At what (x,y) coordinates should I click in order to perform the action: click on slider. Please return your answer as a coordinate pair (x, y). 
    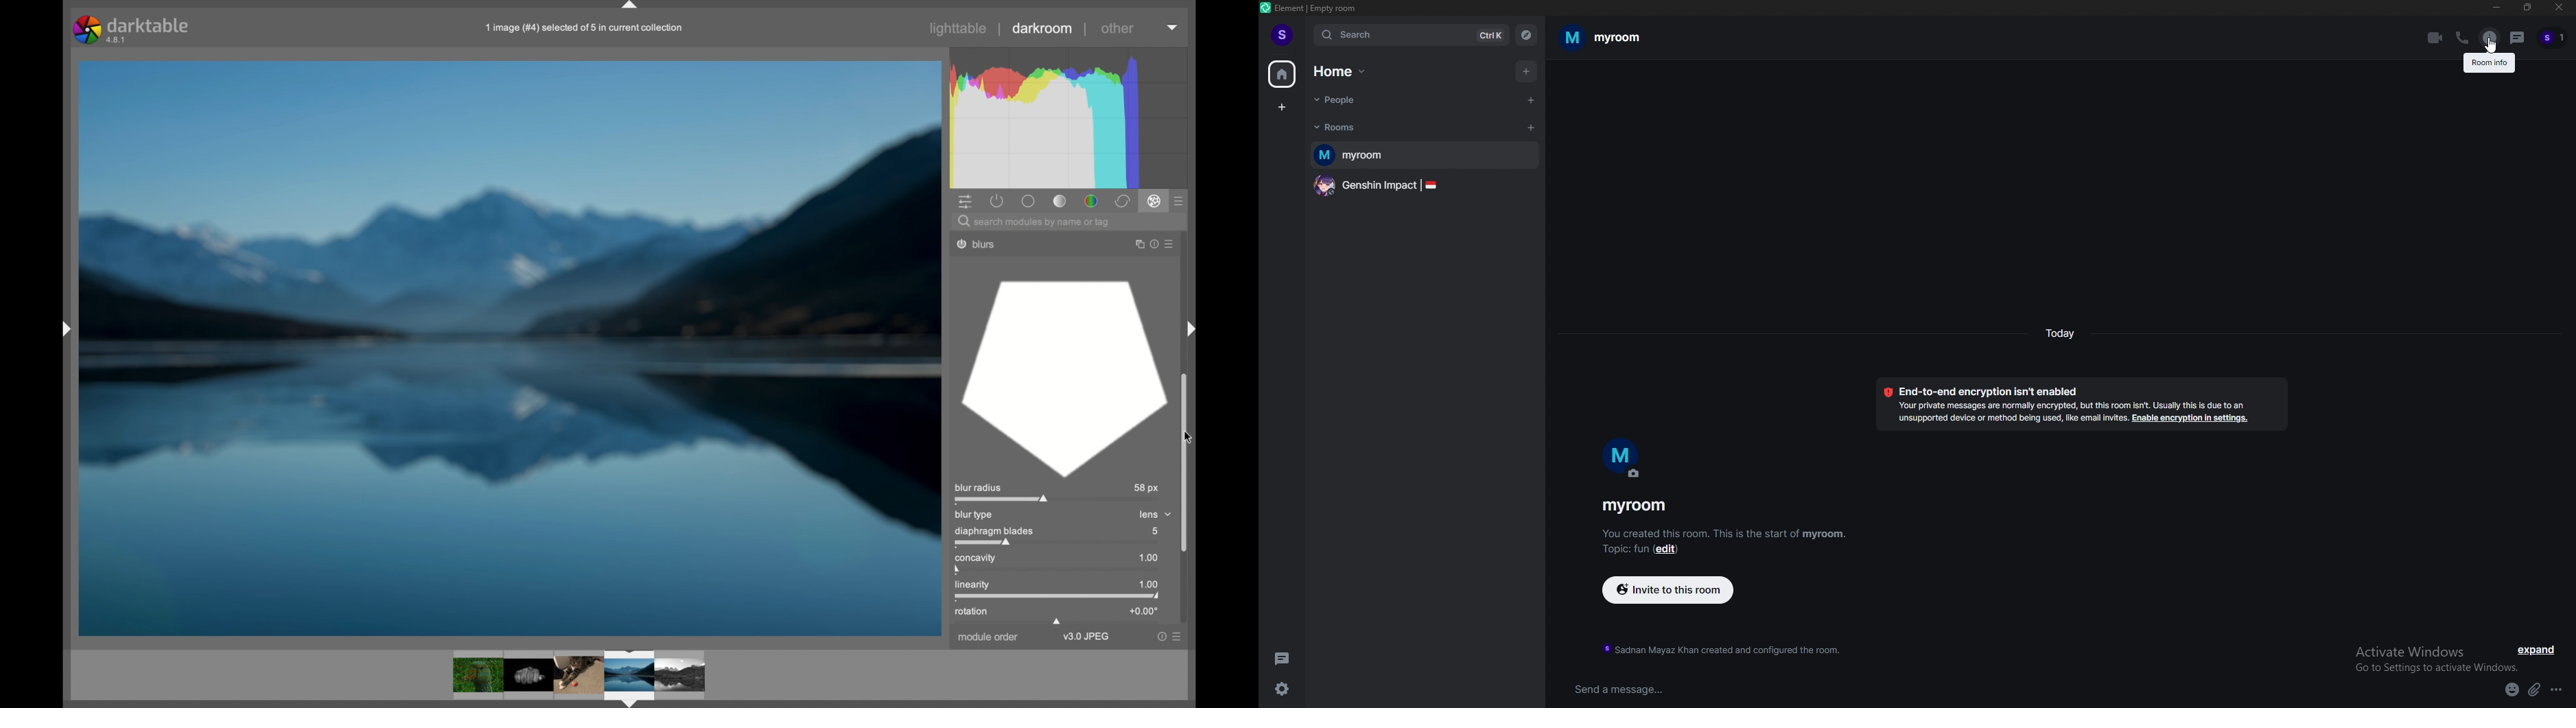
    Looking at the image, I should click on (1059, 597).